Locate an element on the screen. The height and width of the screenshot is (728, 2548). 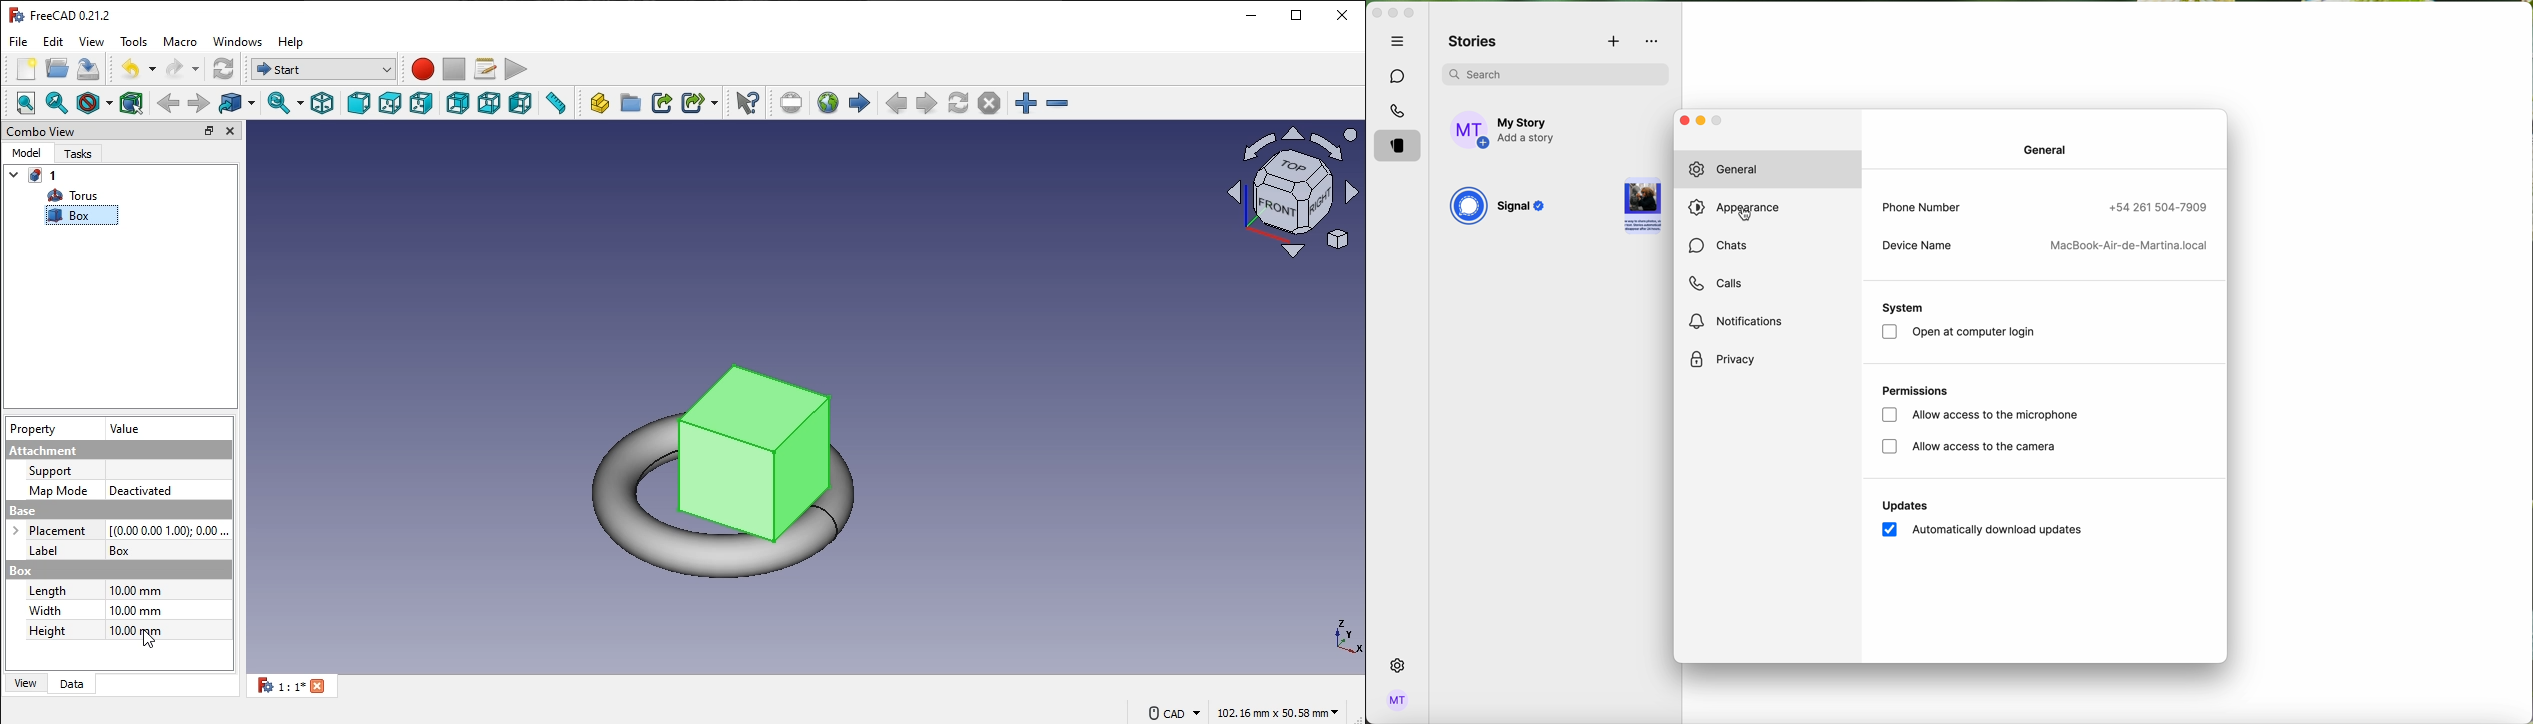
torus and box image is located at coordinates (744, 447).